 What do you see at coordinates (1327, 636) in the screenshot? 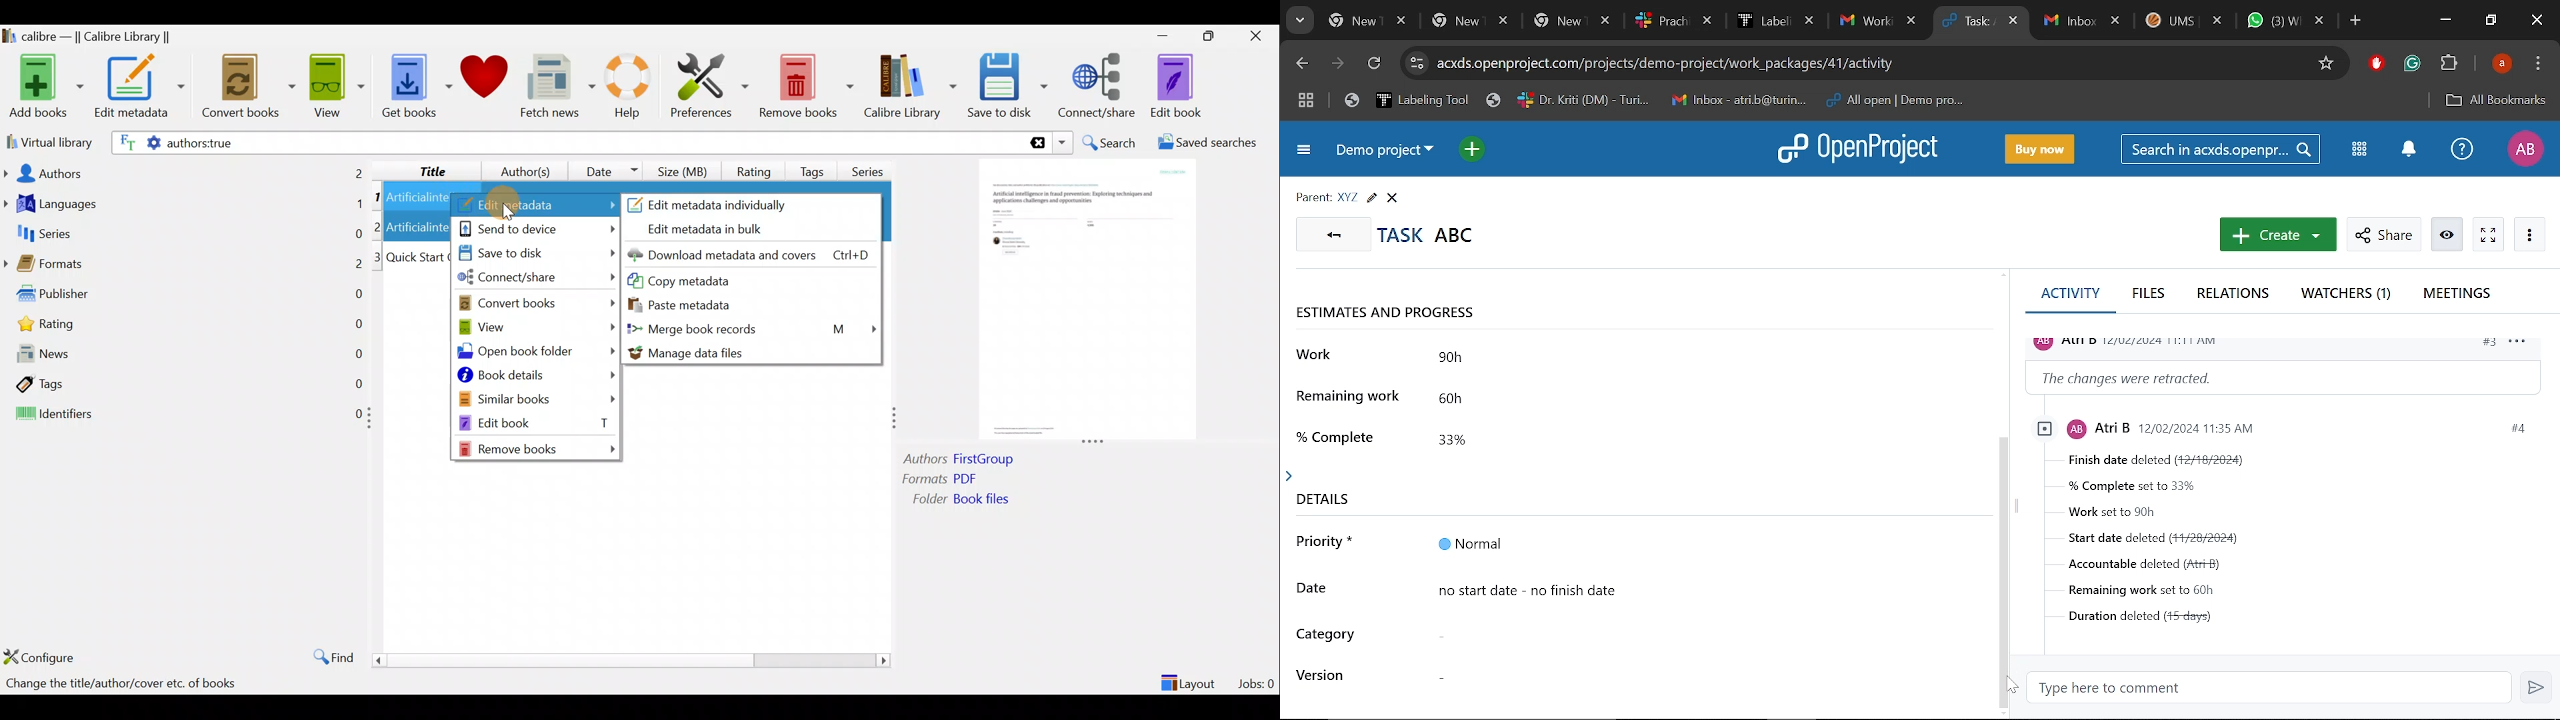
I see `category` at bounding box center [1327, 636].